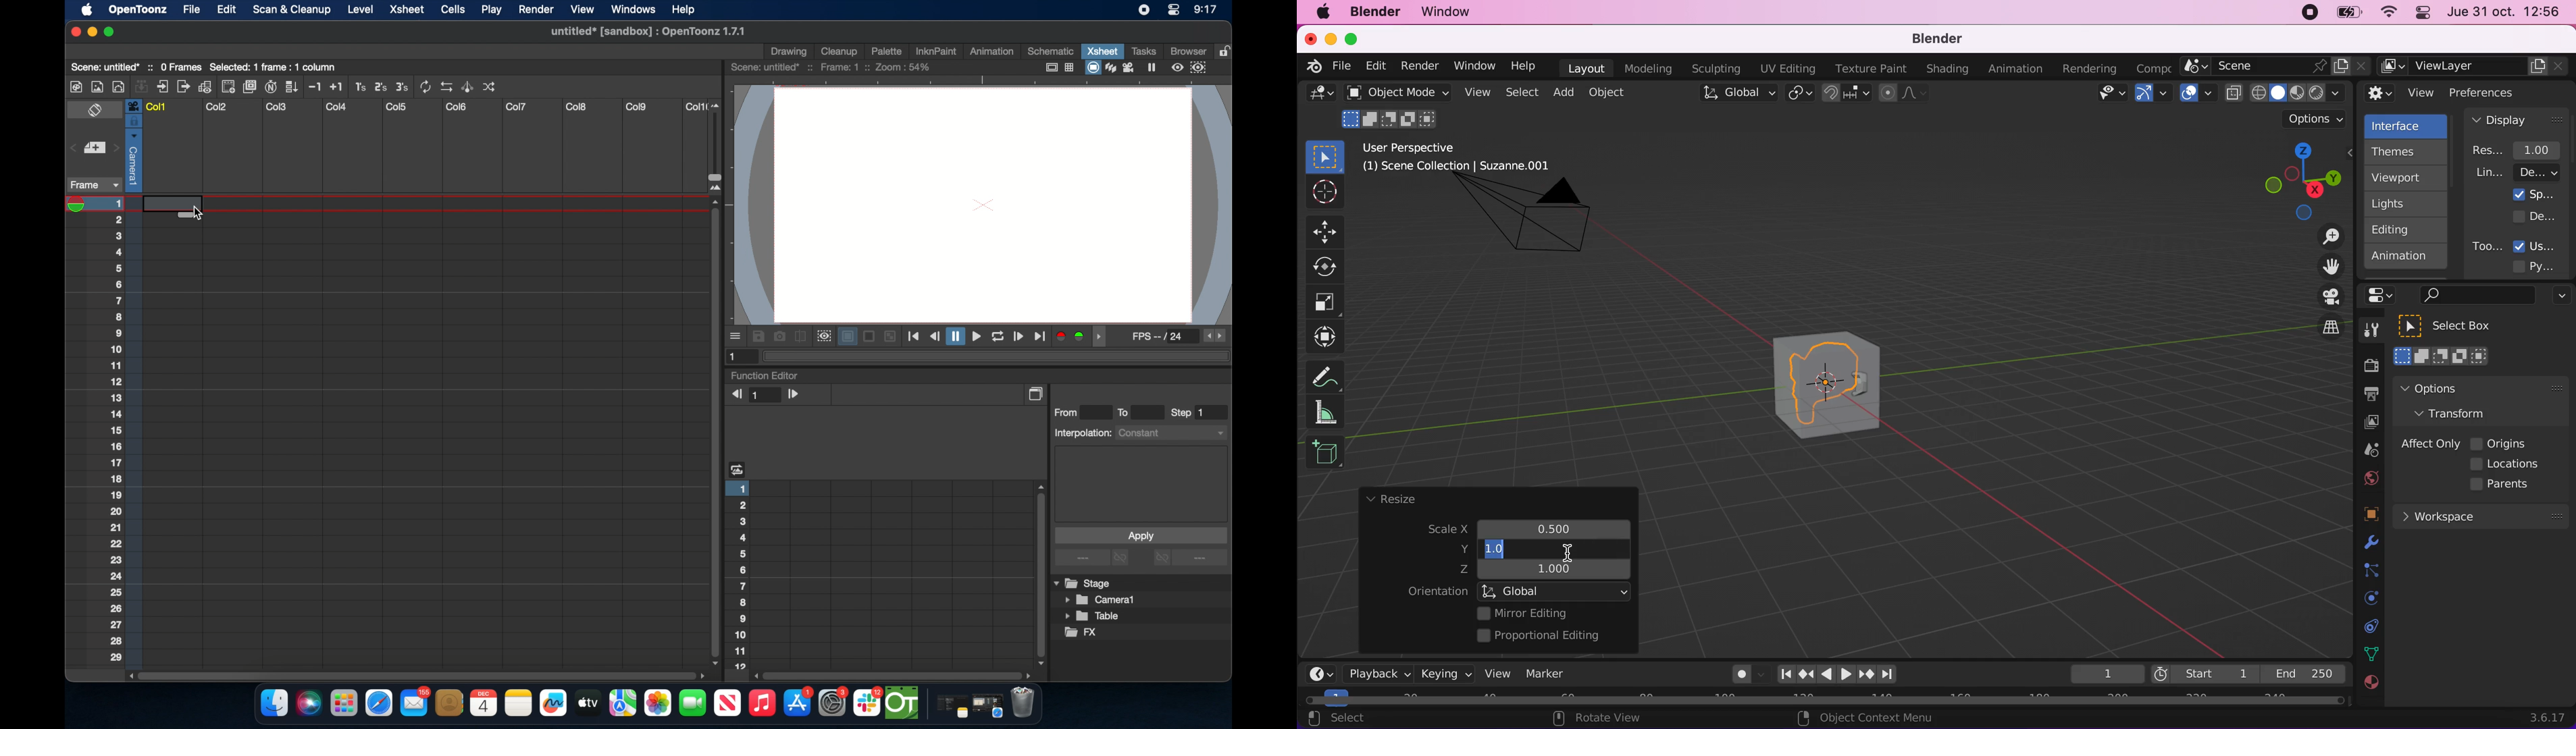  Describe the element at coordinates (1848, 93) in the screenshot. I see `snap` at that location.